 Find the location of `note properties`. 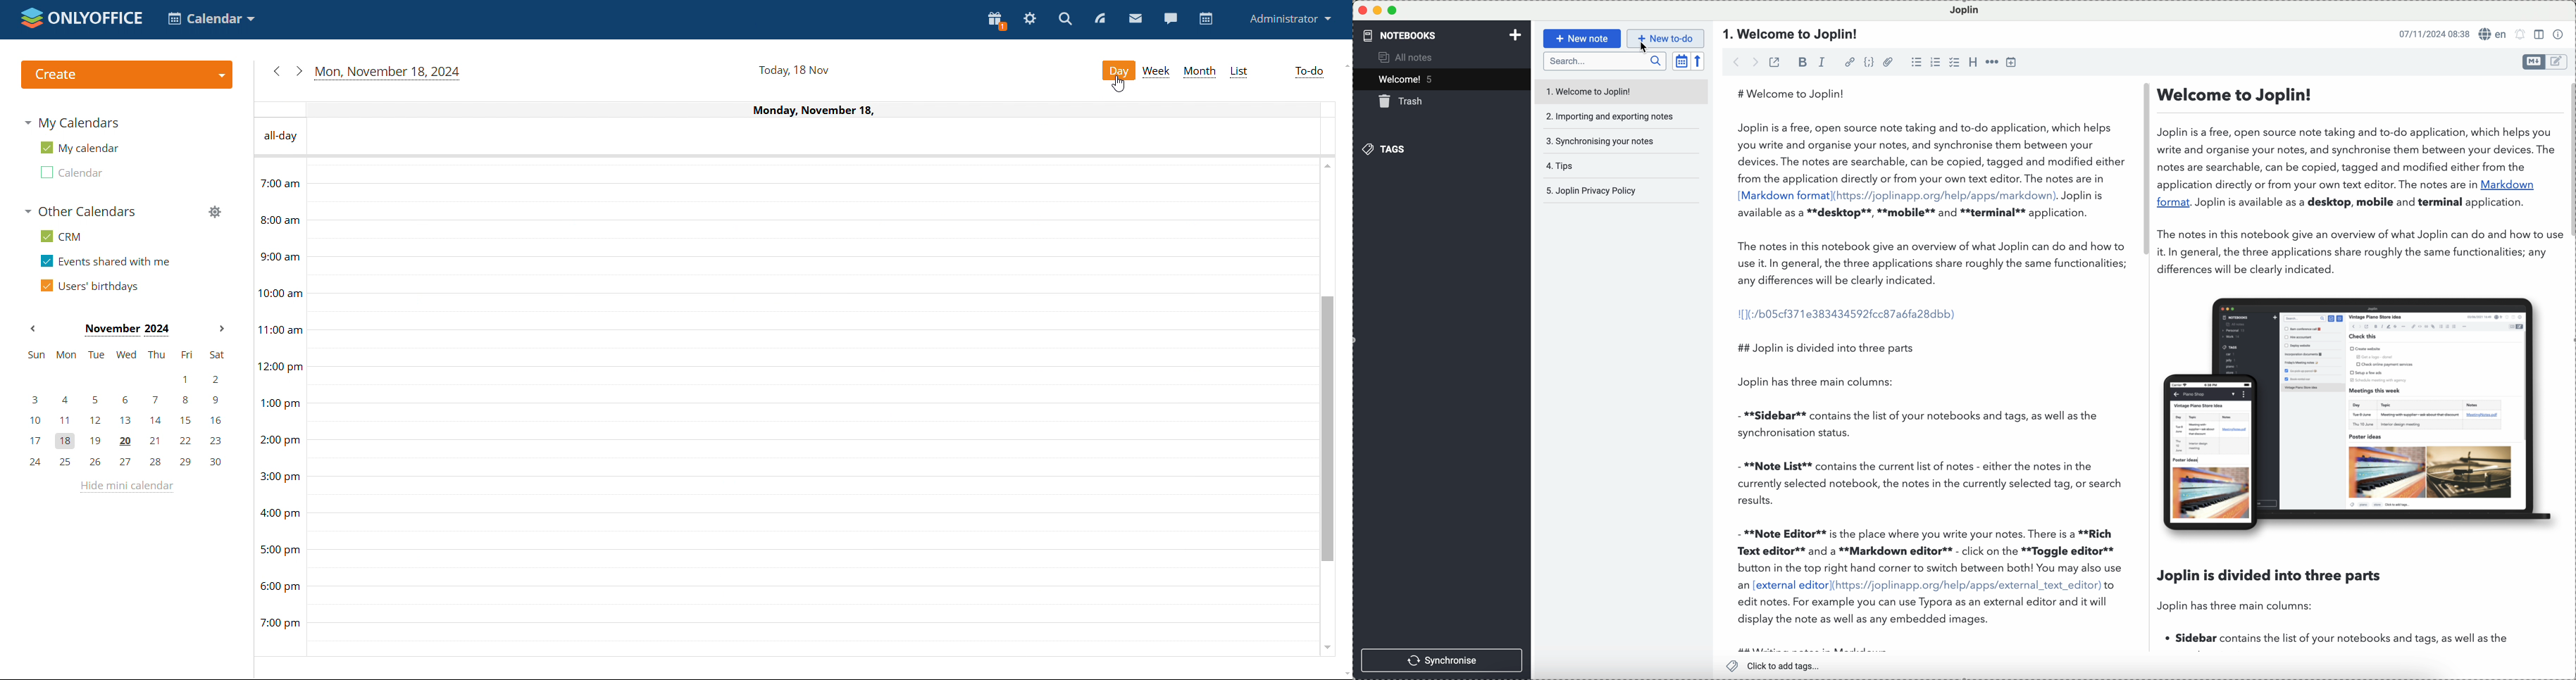

note properties is located at coordinates (2559, 34).